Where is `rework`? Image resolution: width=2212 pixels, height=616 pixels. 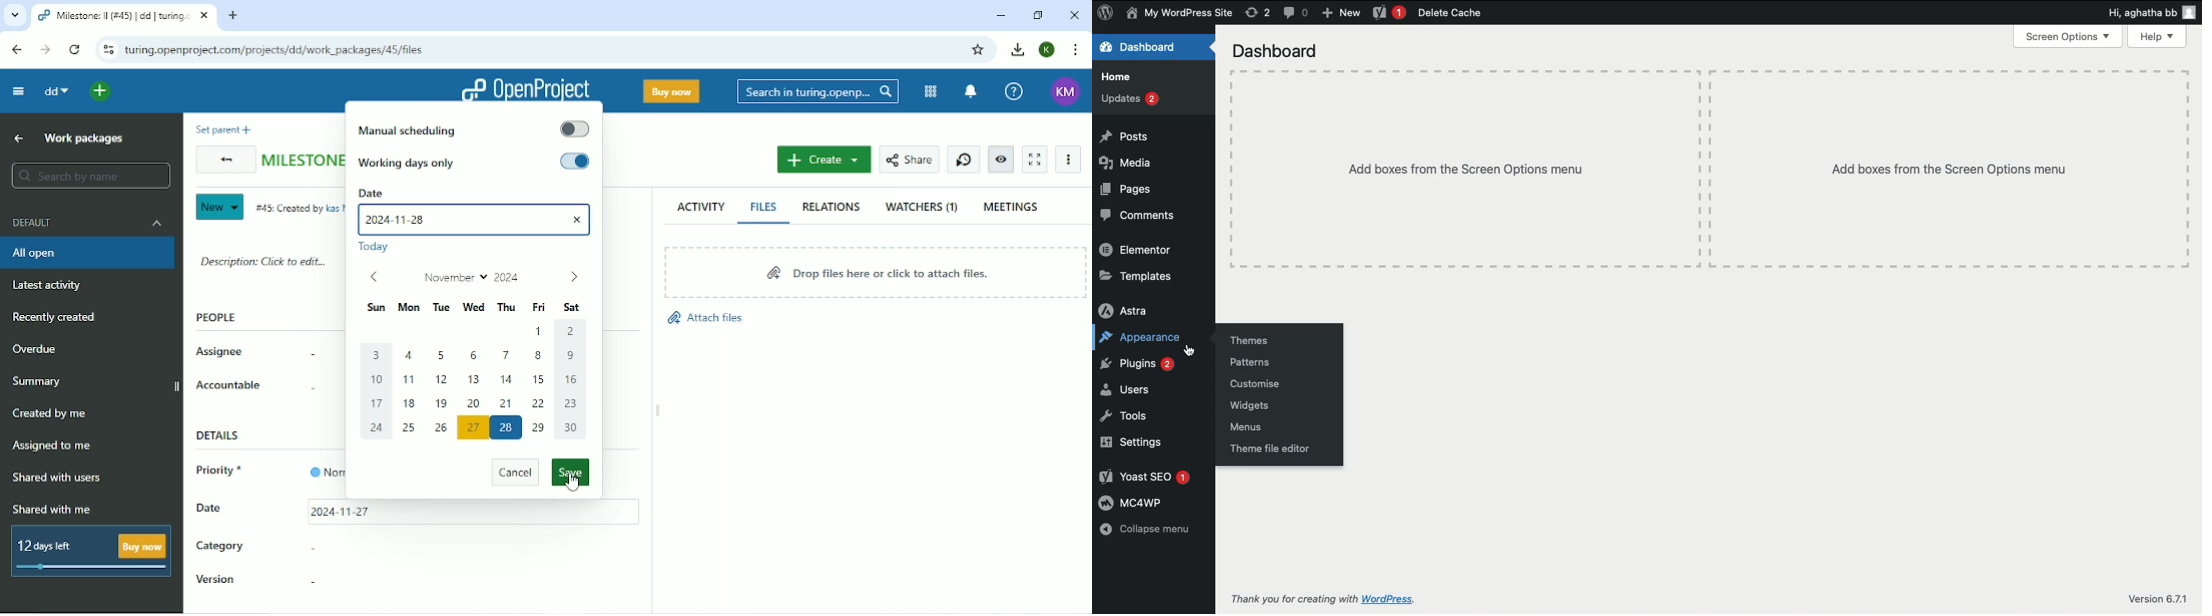
rework is located at coordinates (1256, 12).